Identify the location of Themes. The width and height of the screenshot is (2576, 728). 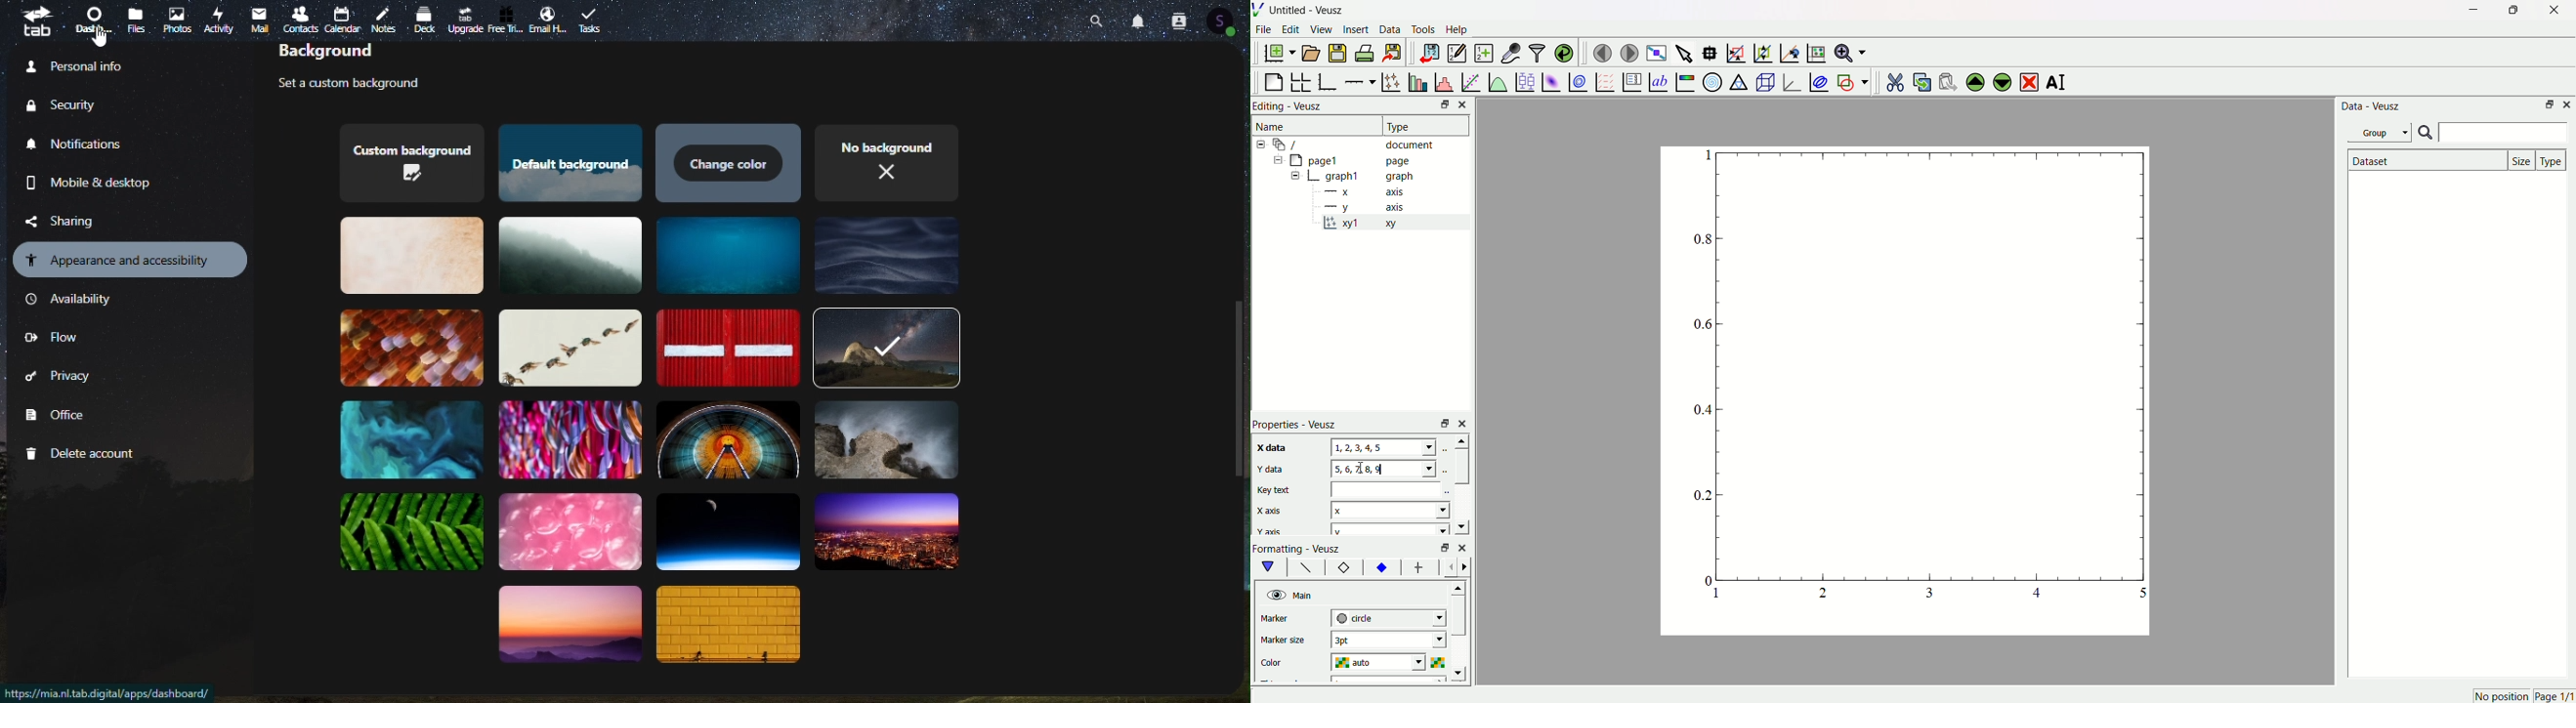
(571, 258).